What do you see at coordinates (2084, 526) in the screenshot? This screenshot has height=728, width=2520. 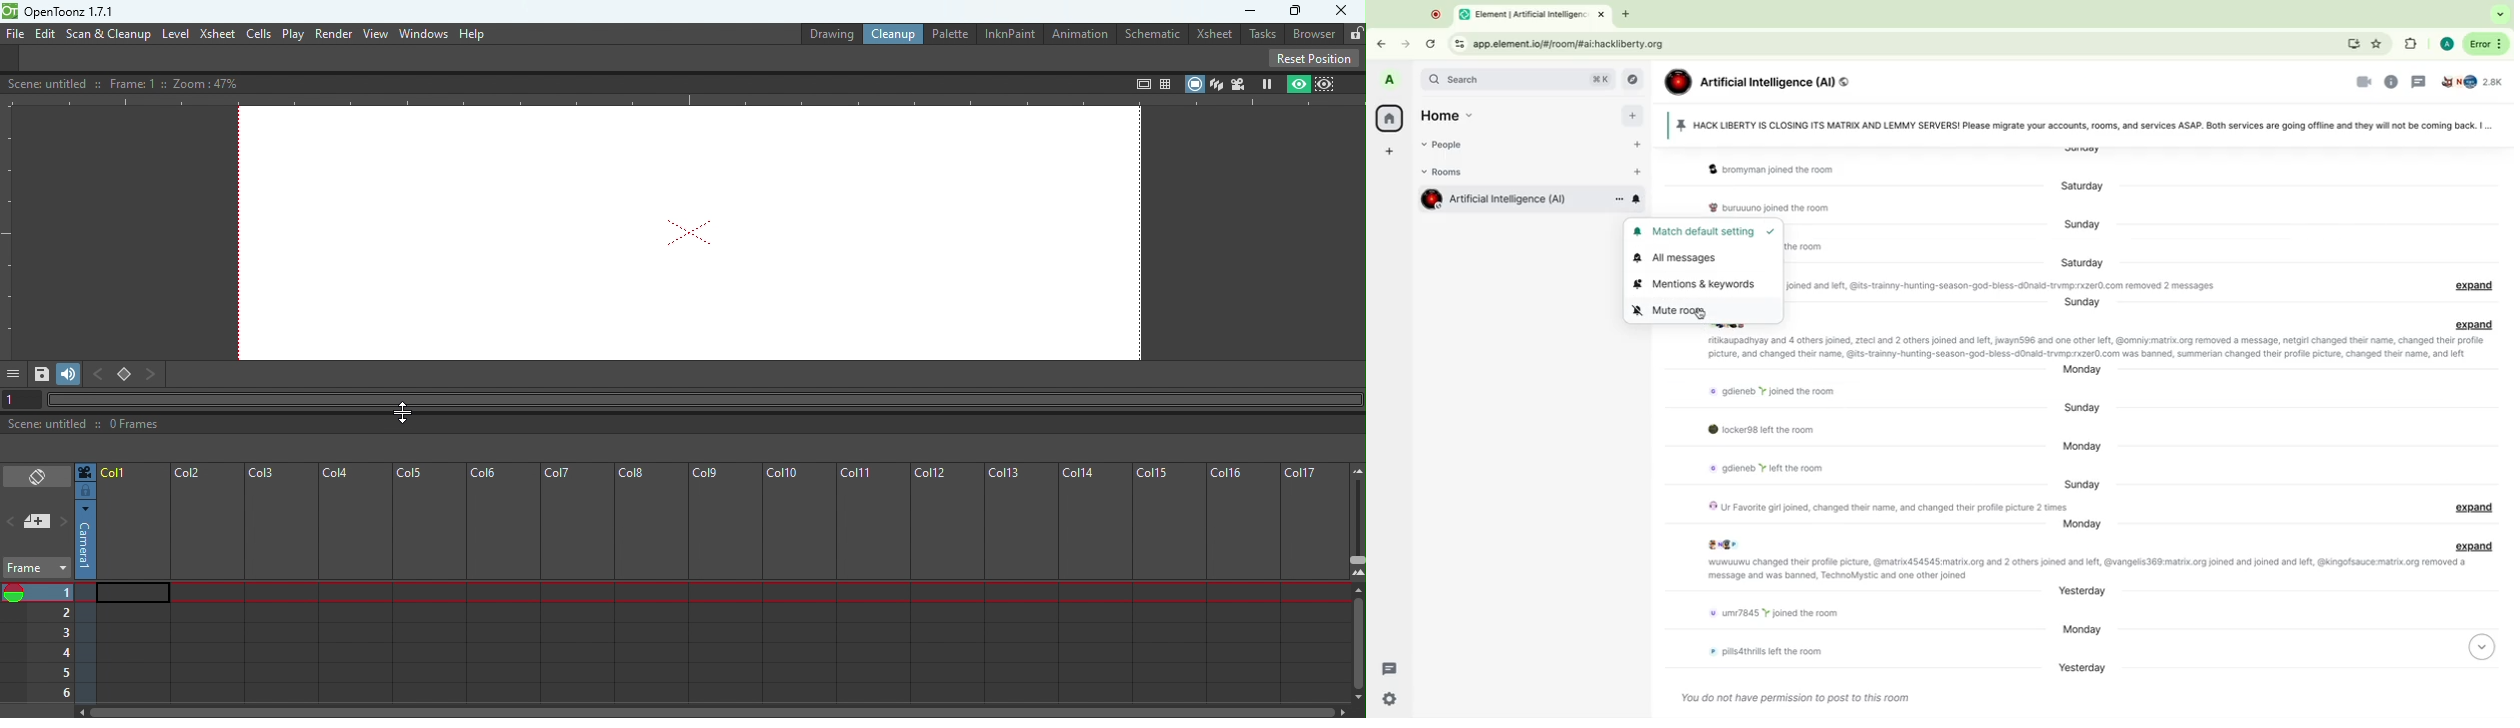 I see `Day` at bounding box center [2084, 526].